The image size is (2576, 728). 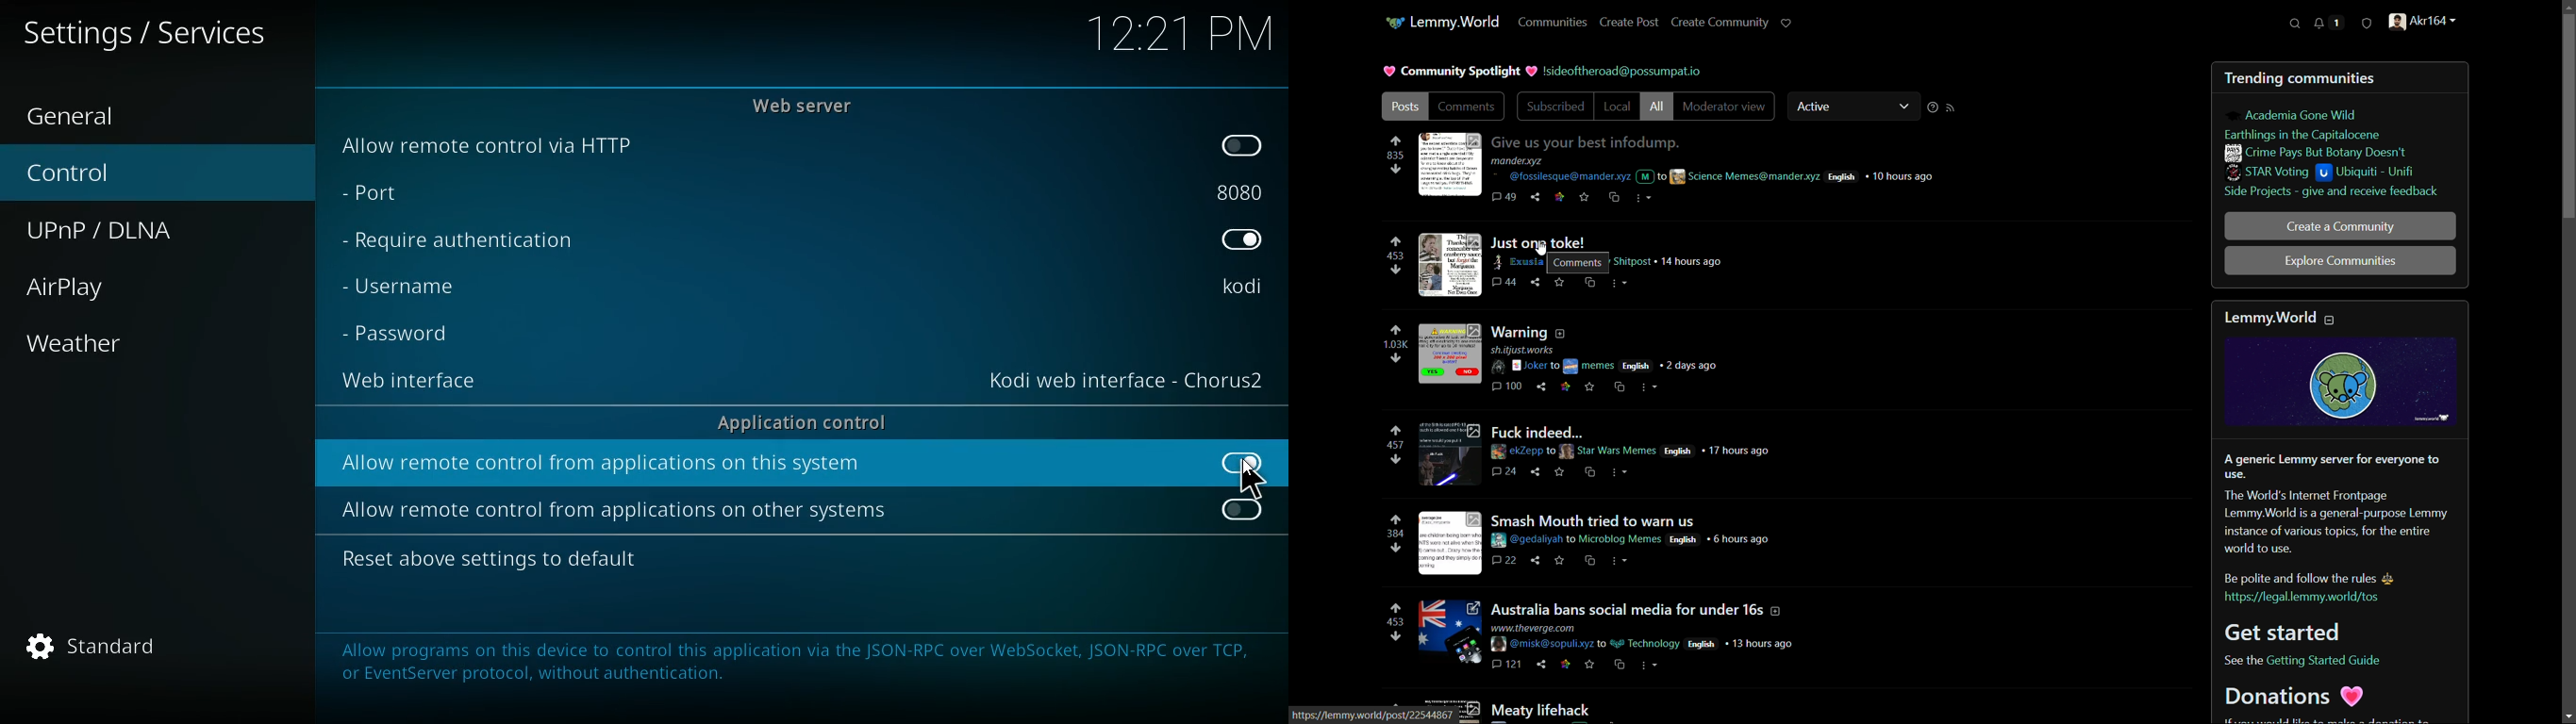 I want to click on require authentication, so click(x=457, y=245).